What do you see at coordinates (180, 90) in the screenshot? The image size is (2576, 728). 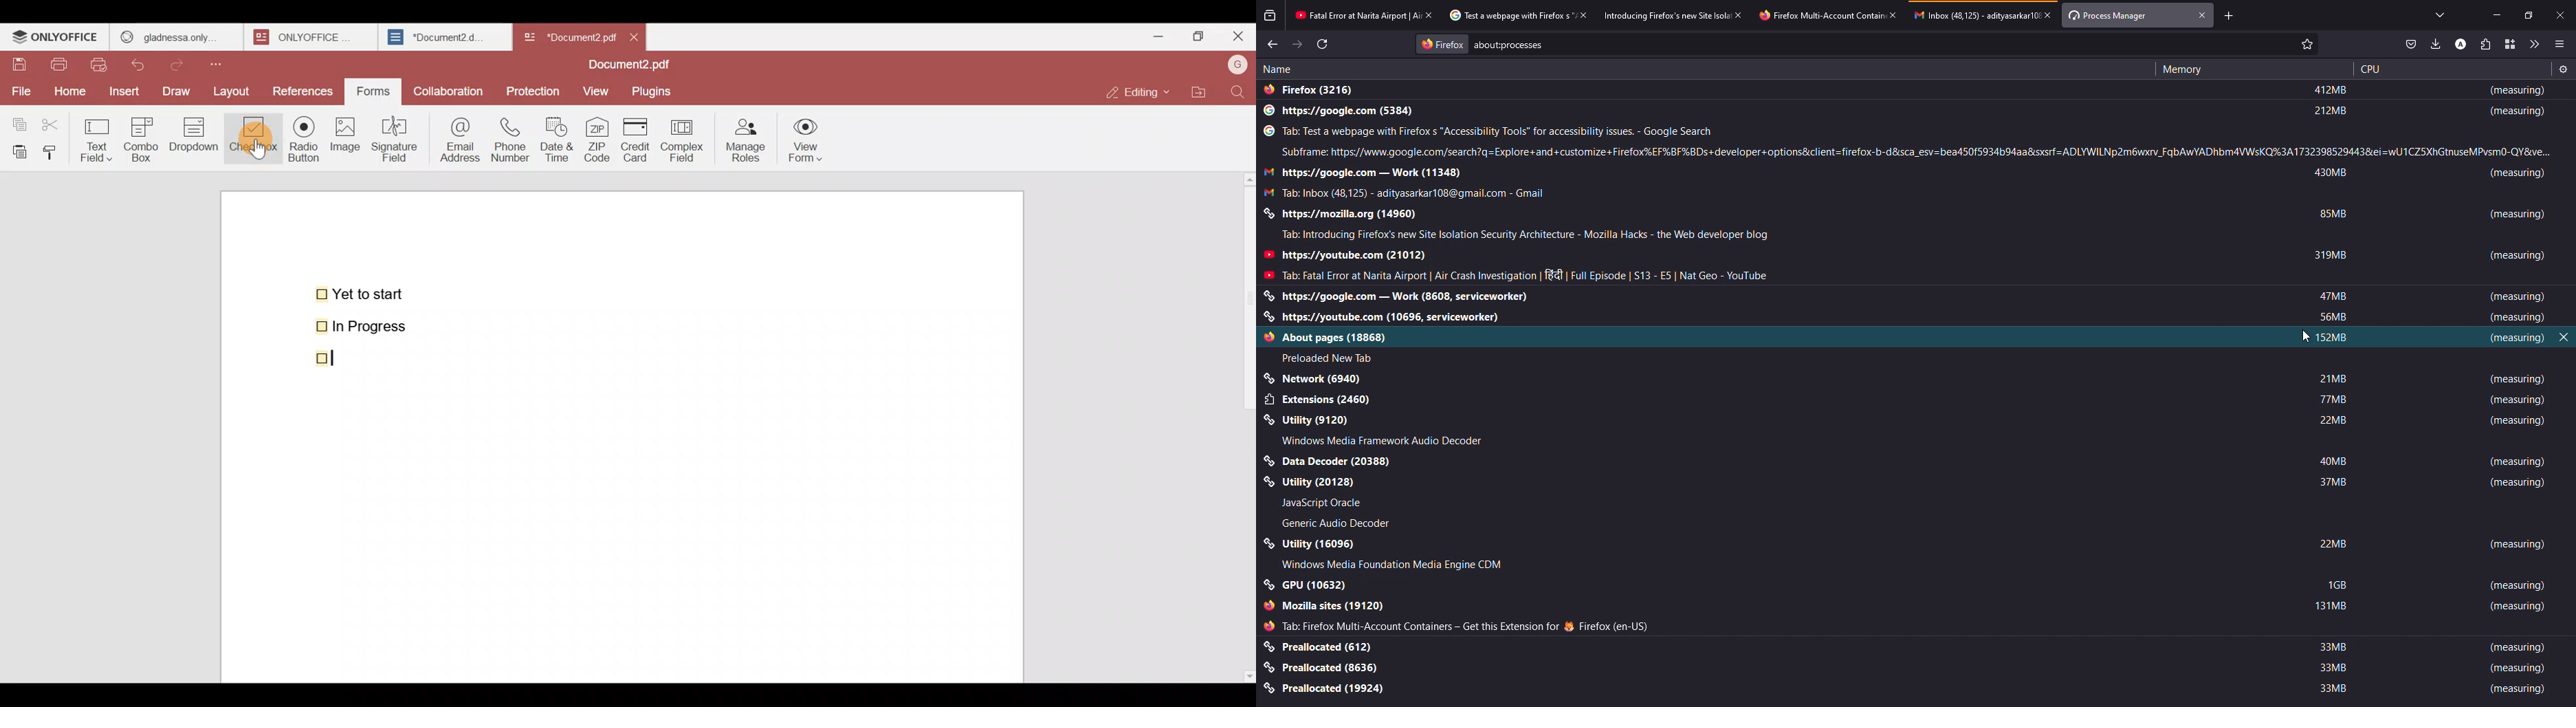 I see `Draw` at bounding box center [180, 90].